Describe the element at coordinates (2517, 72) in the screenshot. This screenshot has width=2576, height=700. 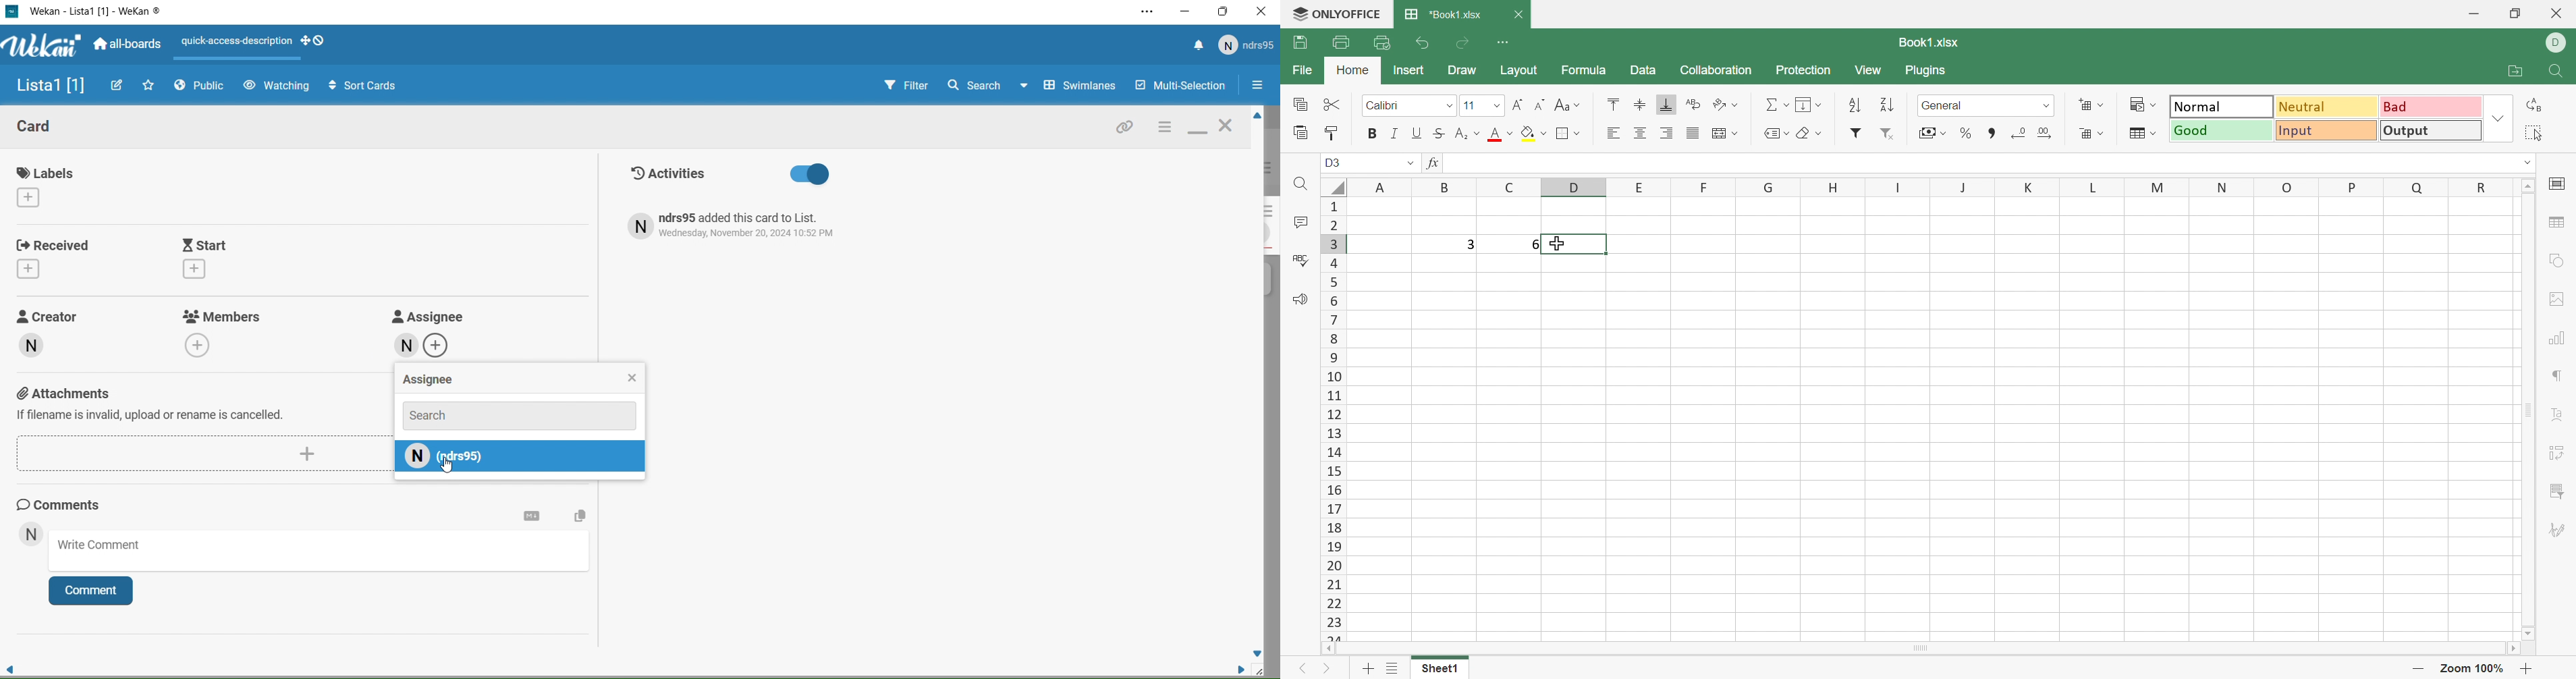
I see `Open file location` at that location.